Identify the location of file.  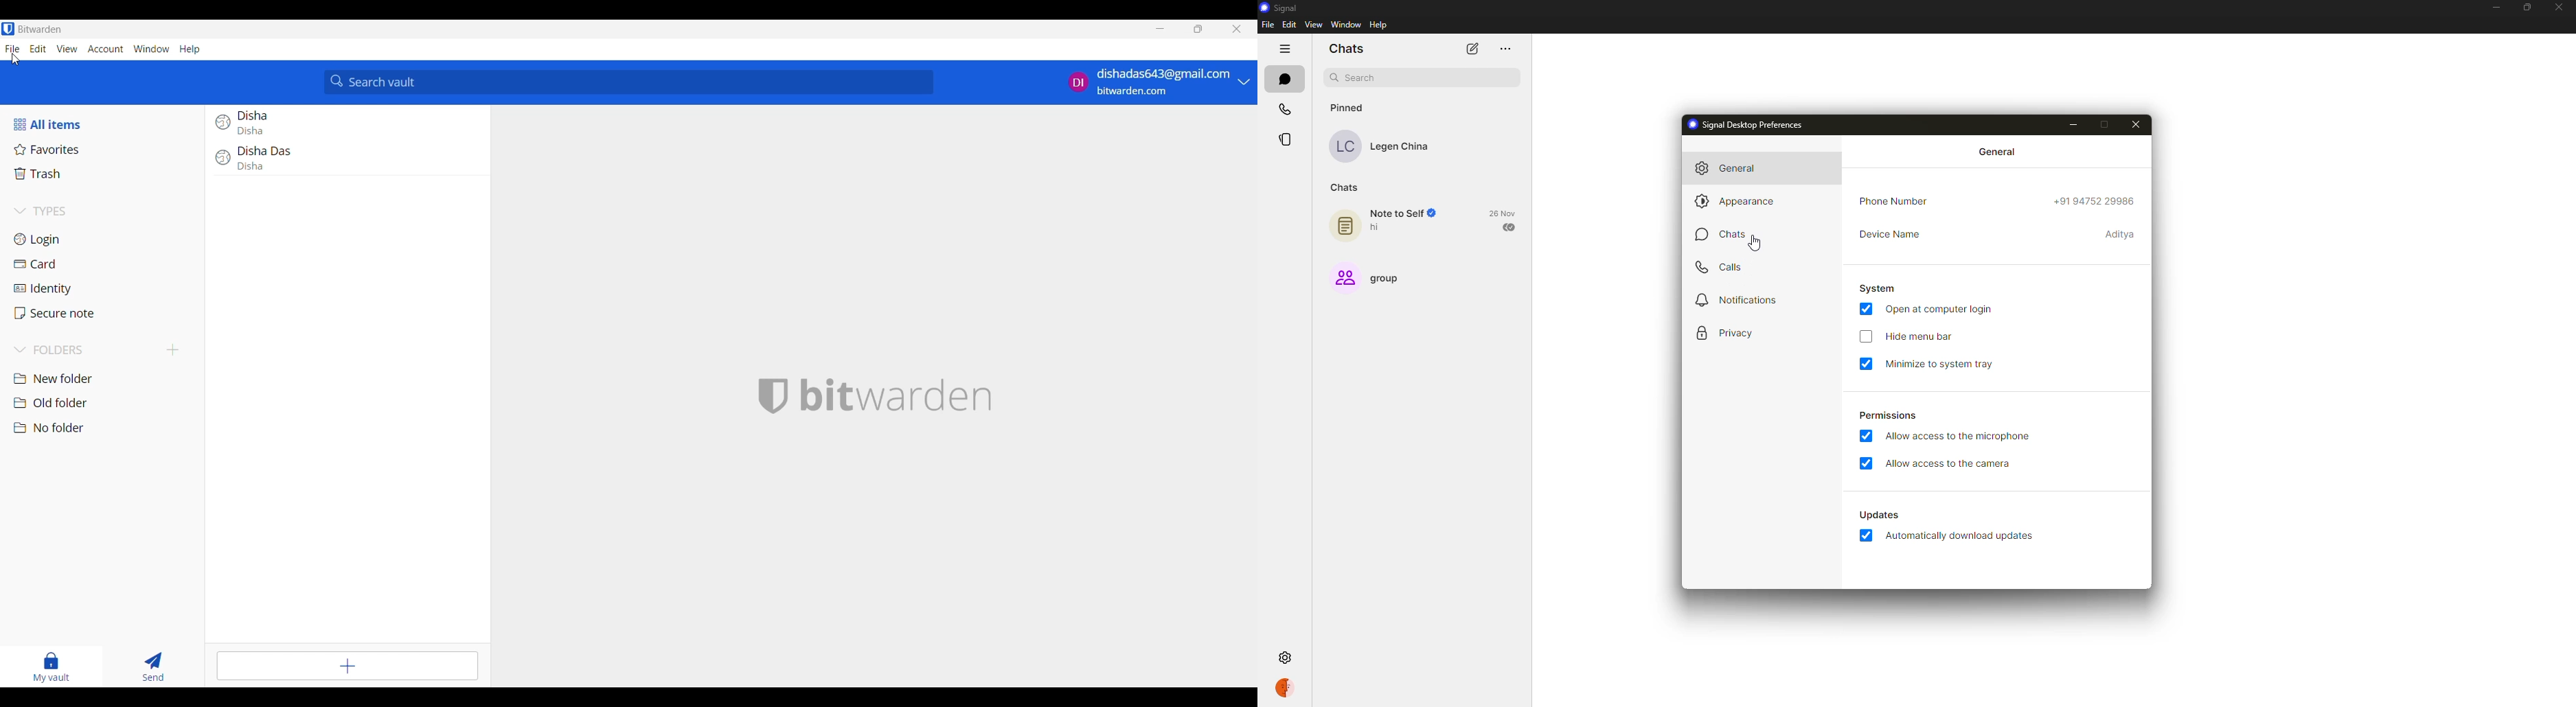
(1268, 24).